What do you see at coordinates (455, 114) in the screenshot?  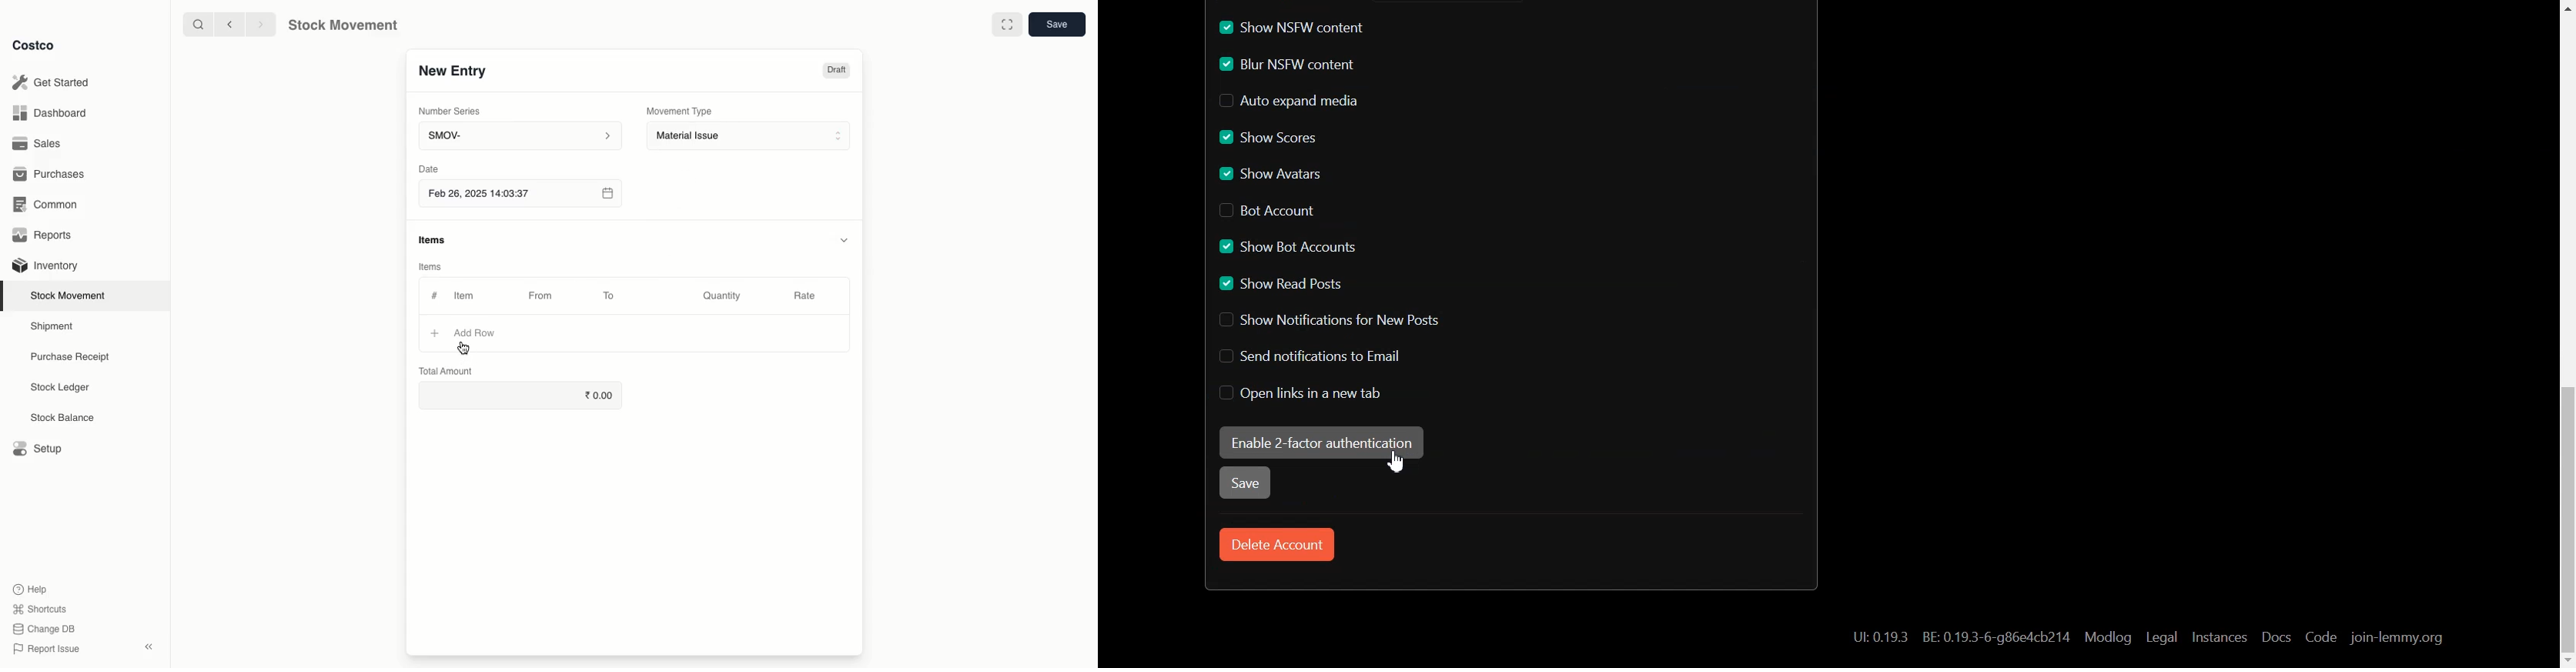 I see `Number Series` at bounding box center [455, 114].